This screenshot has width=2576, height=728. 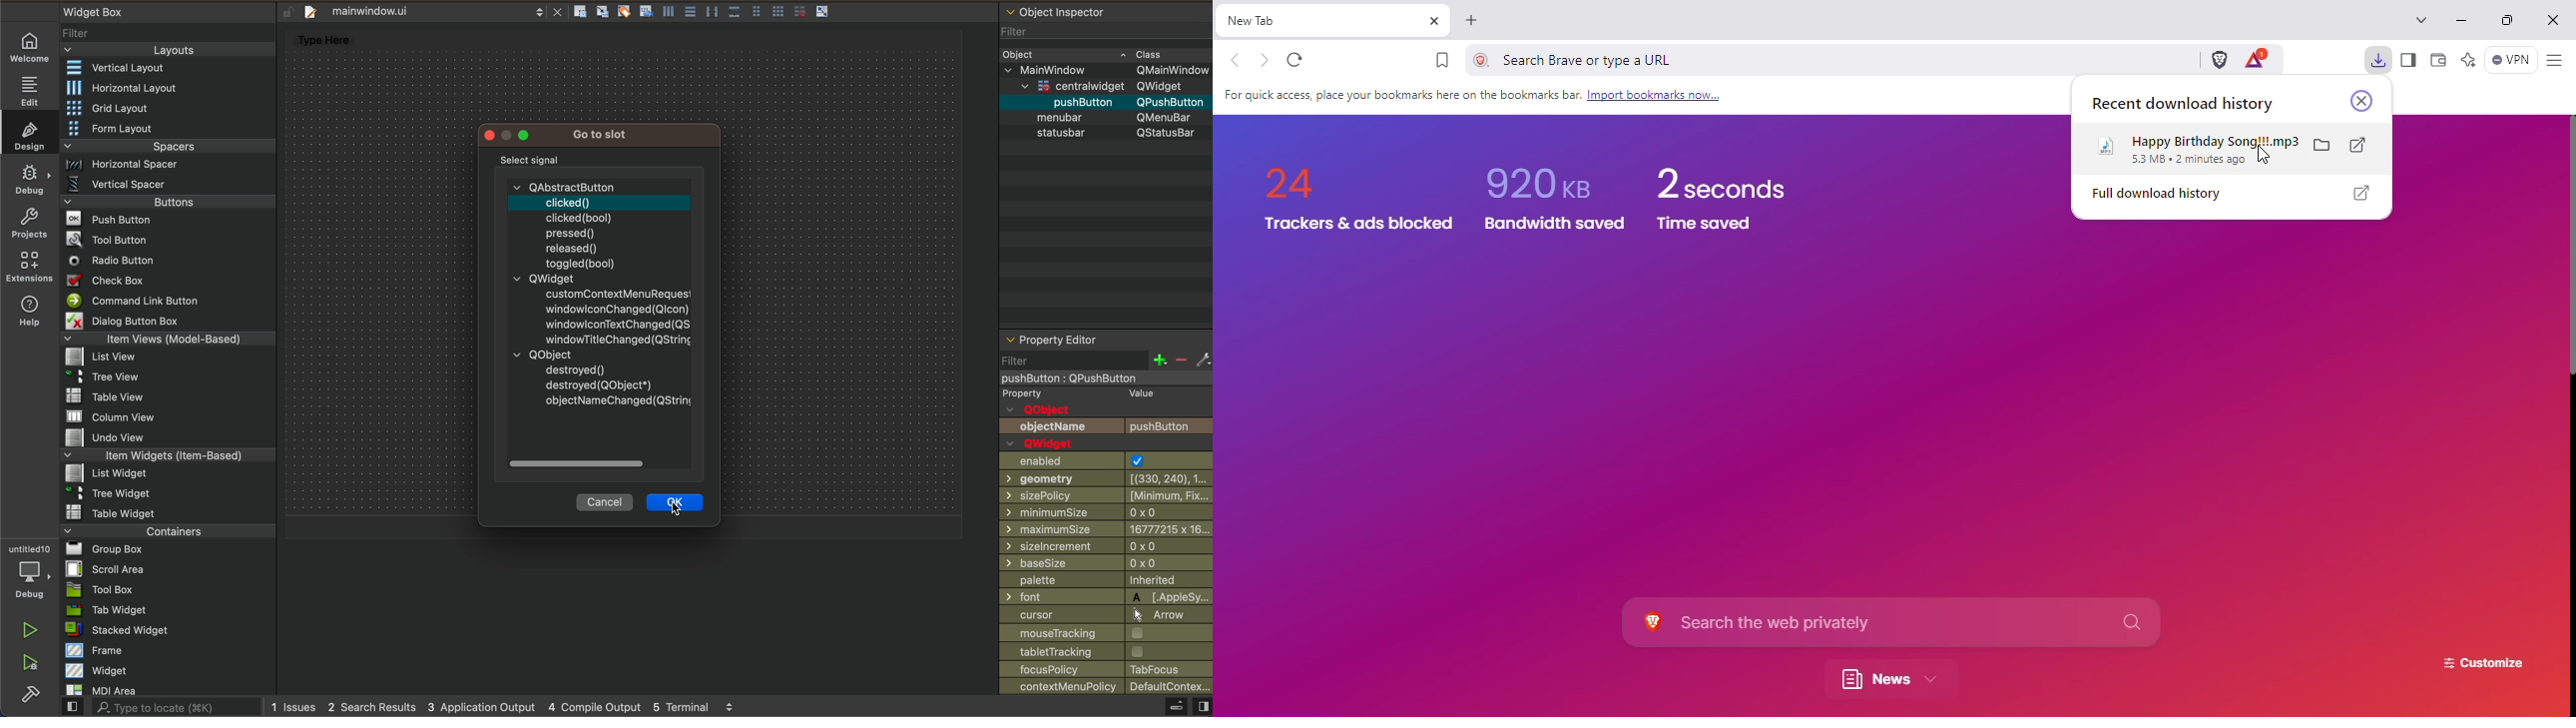 What do you see at coordinates (1053, 339) in the screenshot?
I see `Property Editor` at bounding box center [1053, 339].